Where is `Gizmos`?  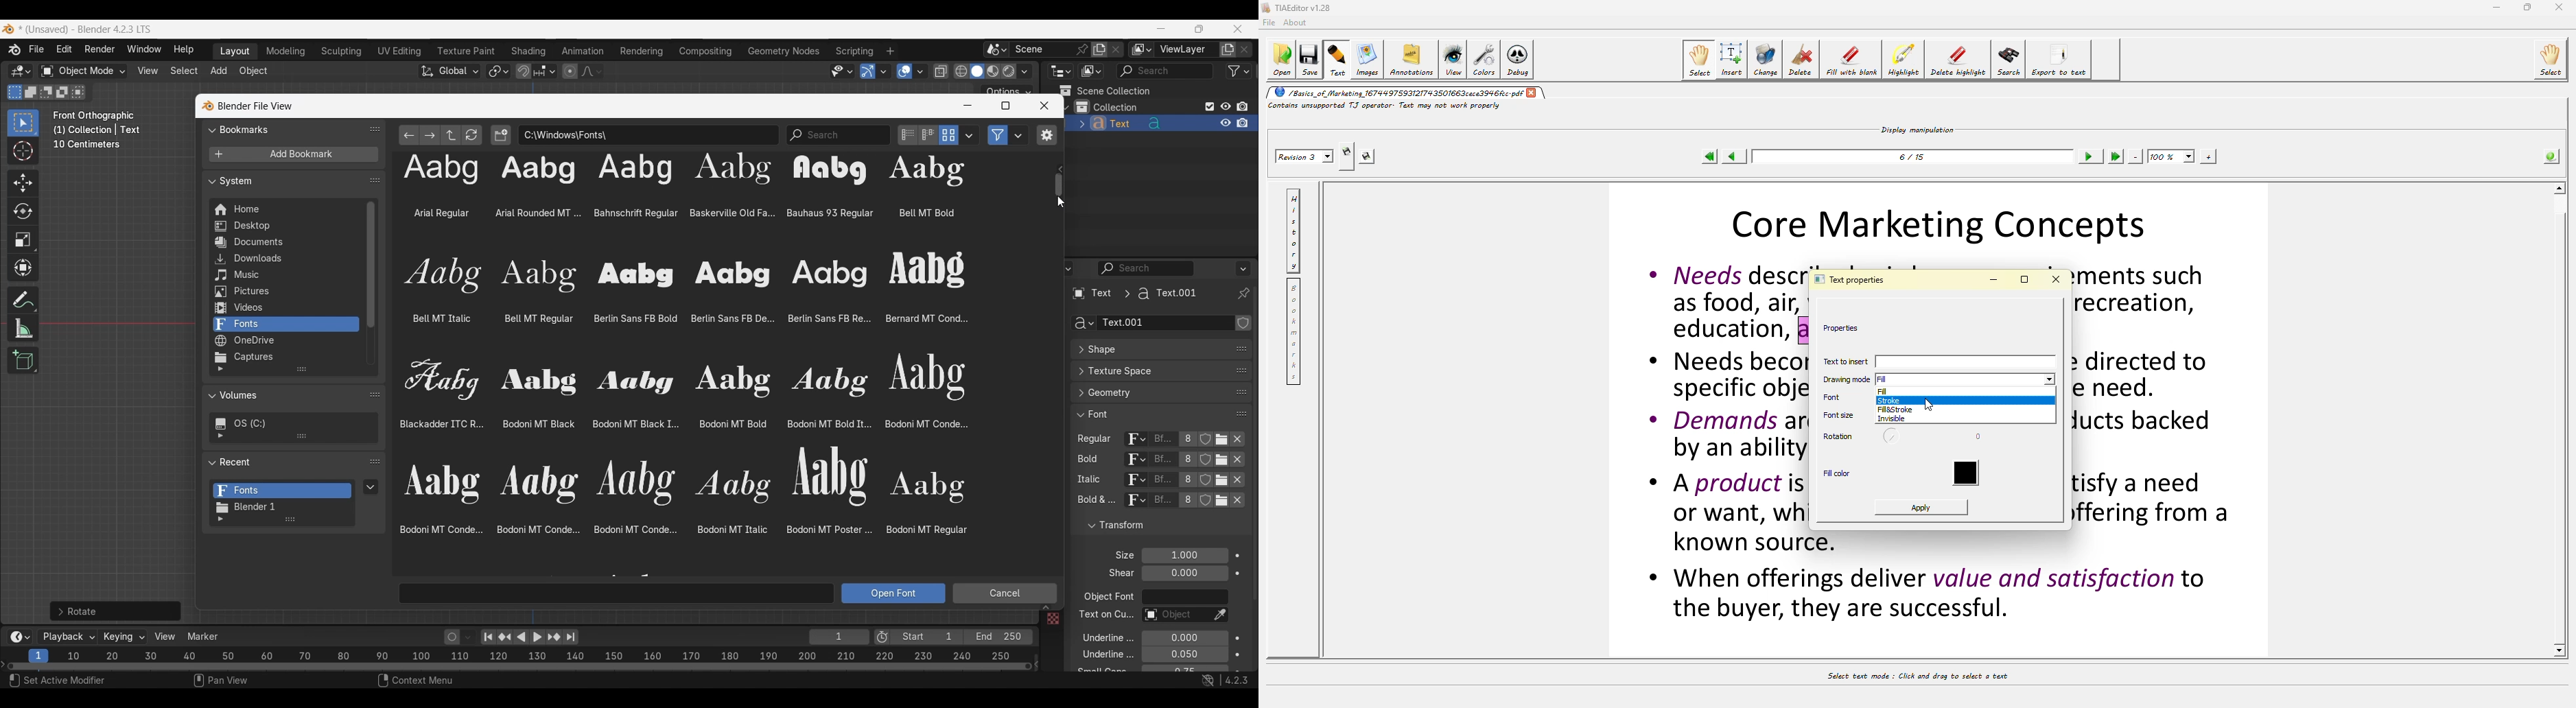 Gizmos is located at coordinates (884, 71).